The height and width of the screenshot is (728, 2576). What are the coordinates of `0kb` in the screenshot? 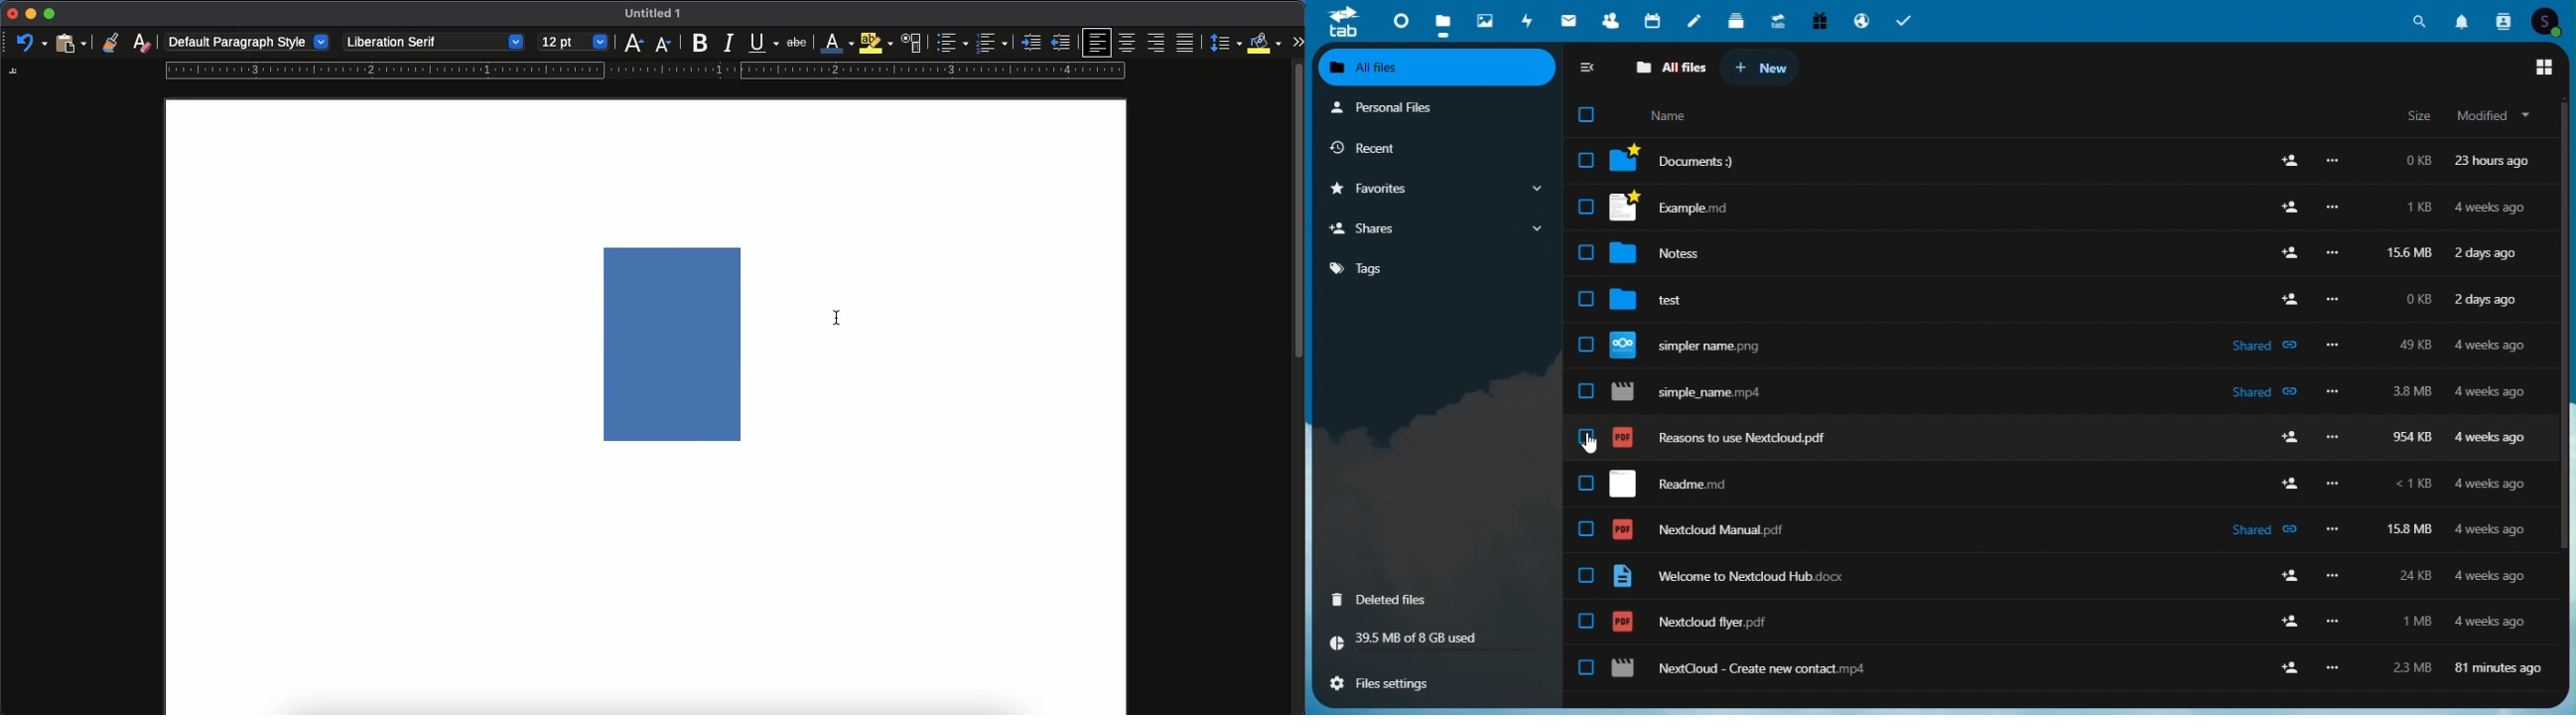 It's located at (2417, 303).